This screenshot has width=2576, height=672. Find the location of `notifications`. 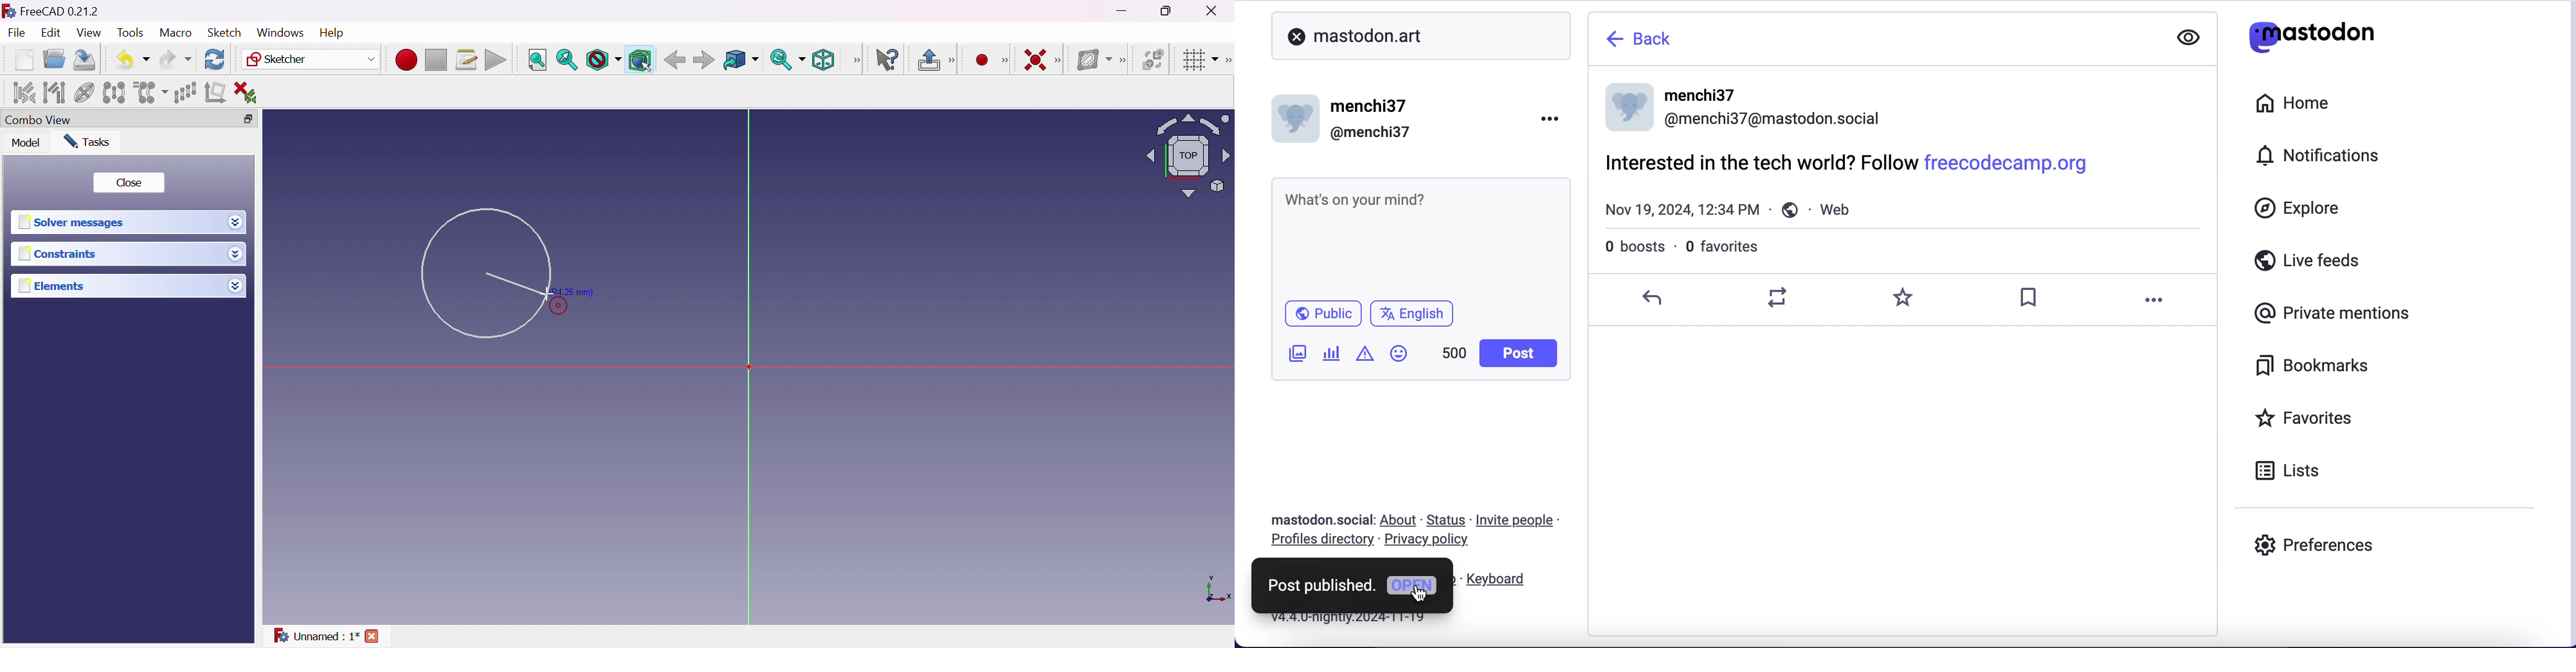

notifications is located at coordinates (2309, 158).